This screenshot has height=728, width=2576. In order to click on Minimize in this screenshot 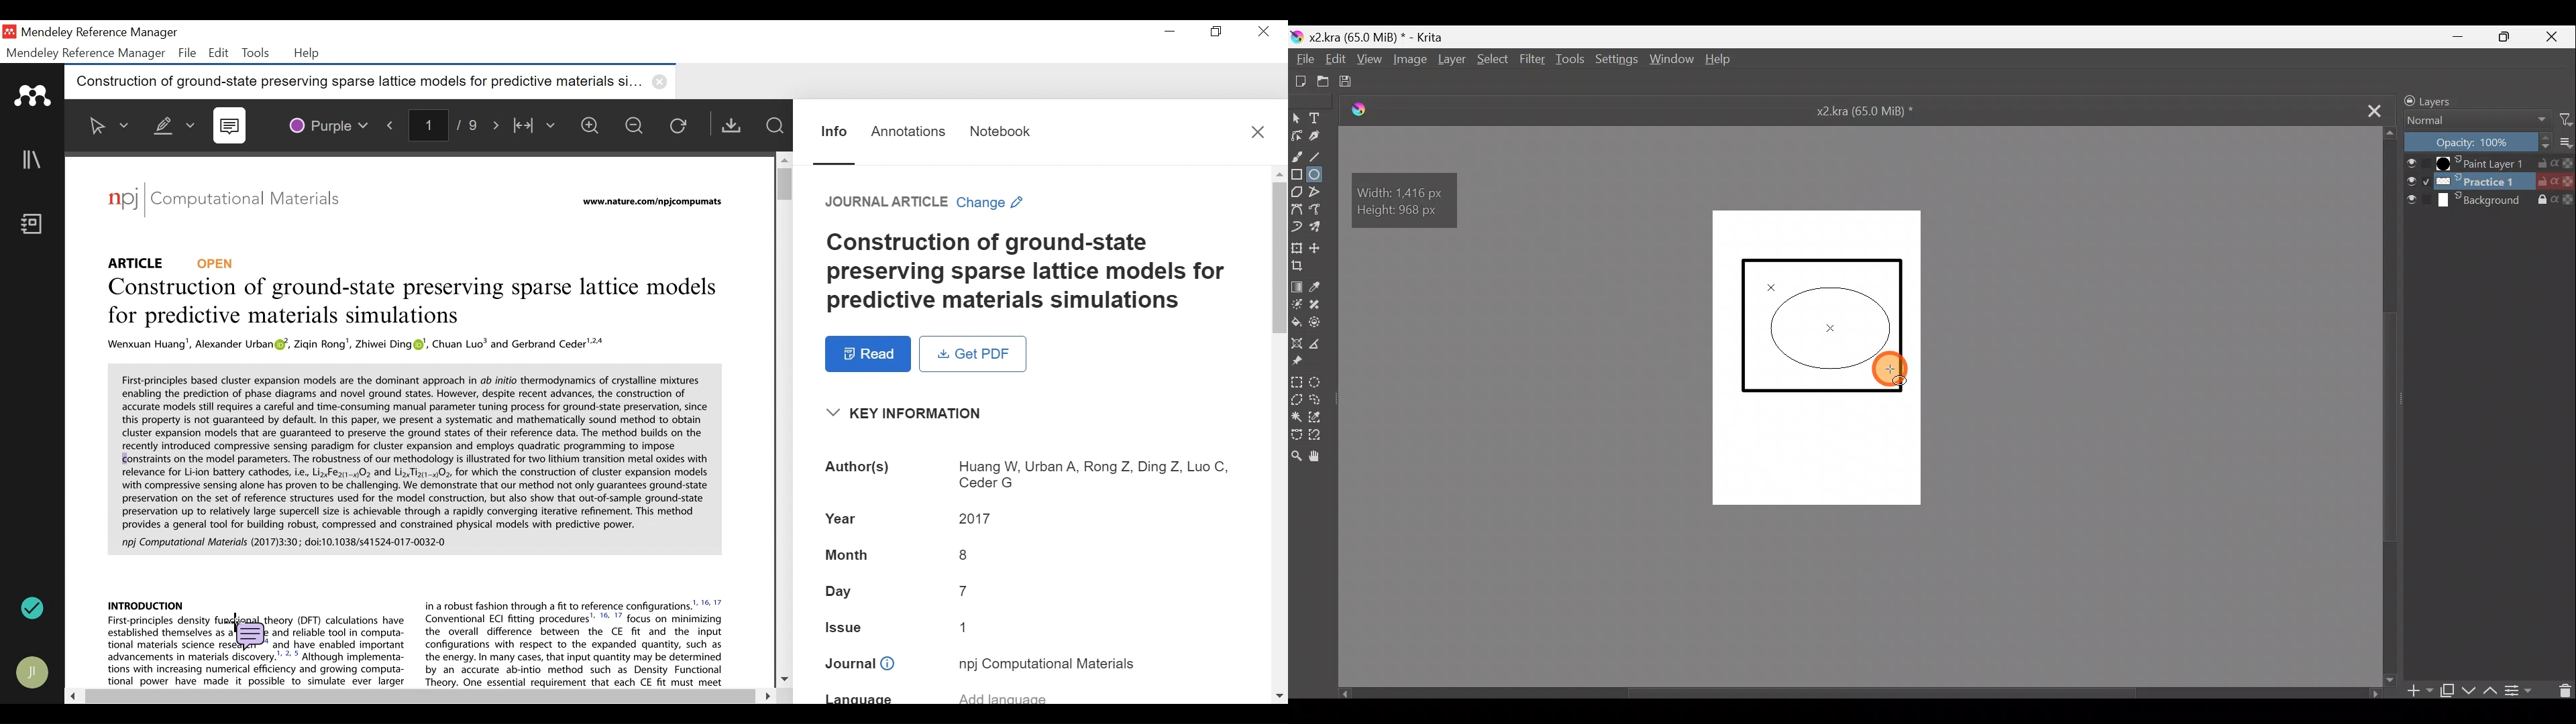, I will do `click(2467, 37)`.